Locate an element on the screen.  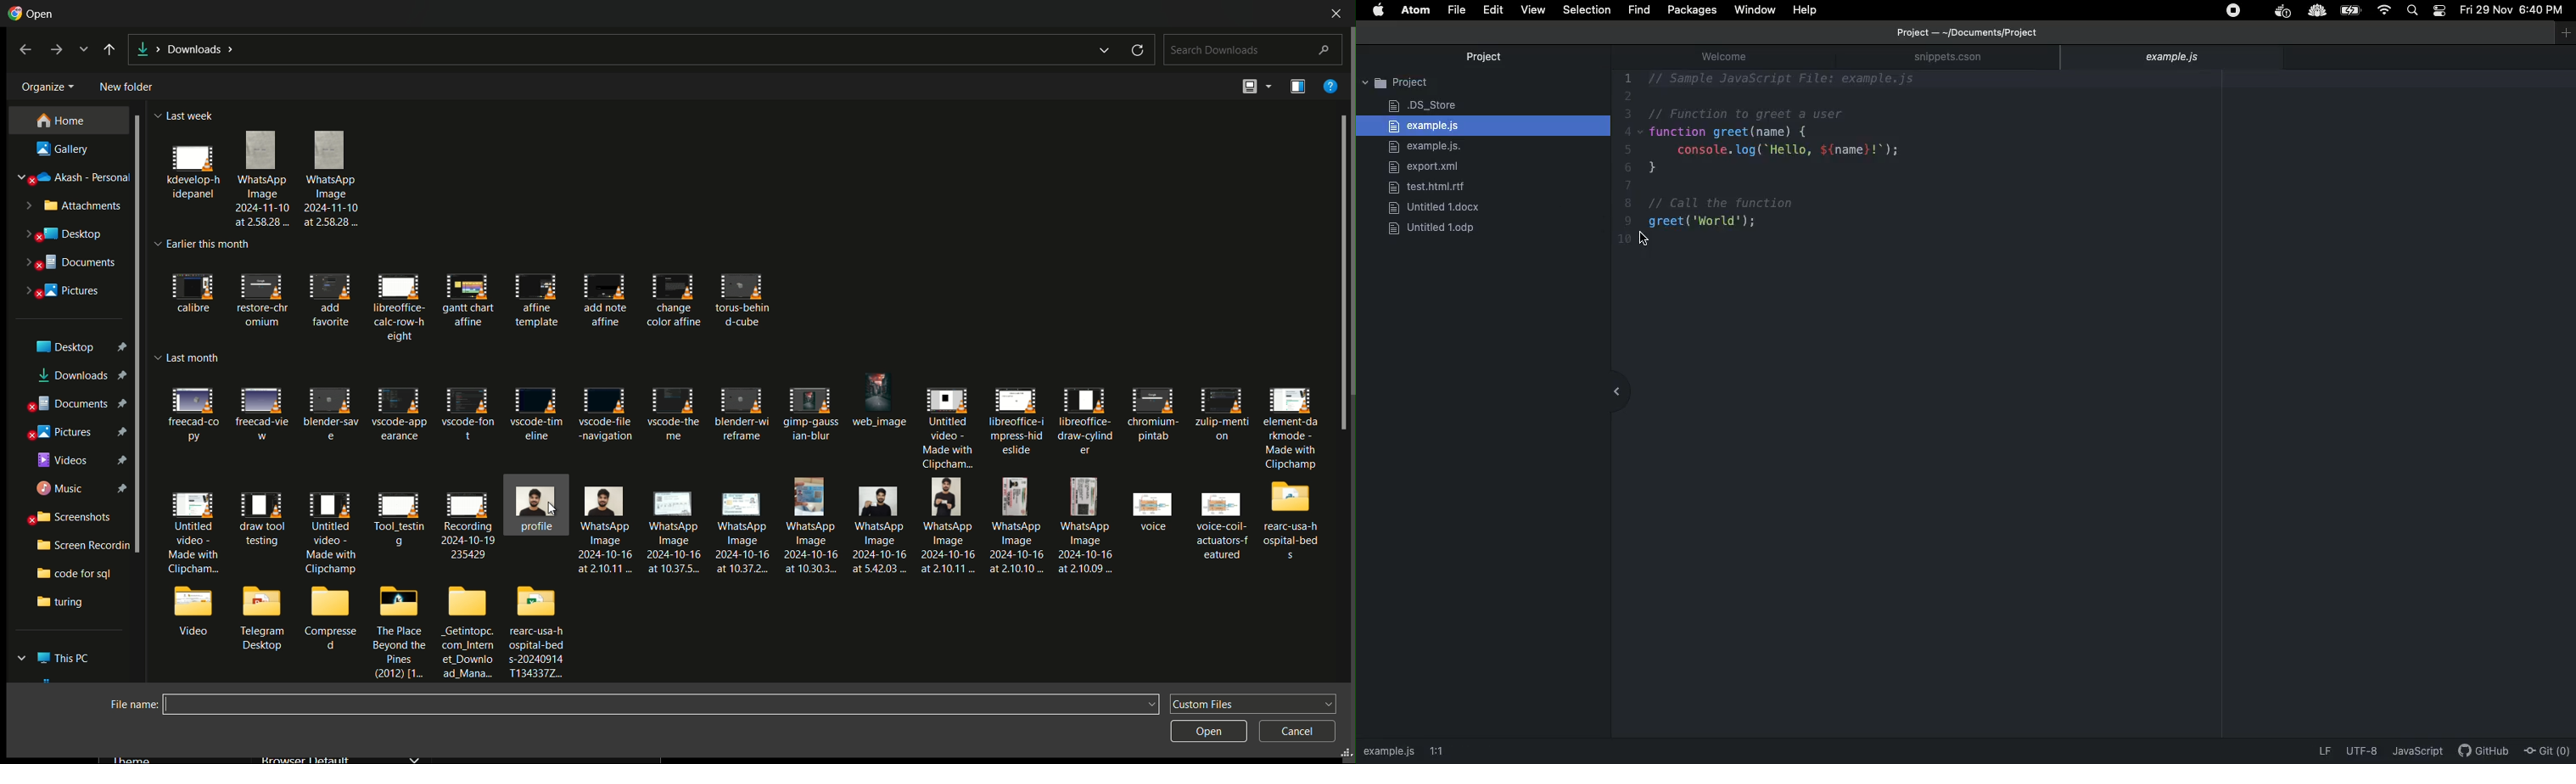
open is located at coordinates (1208, 731).